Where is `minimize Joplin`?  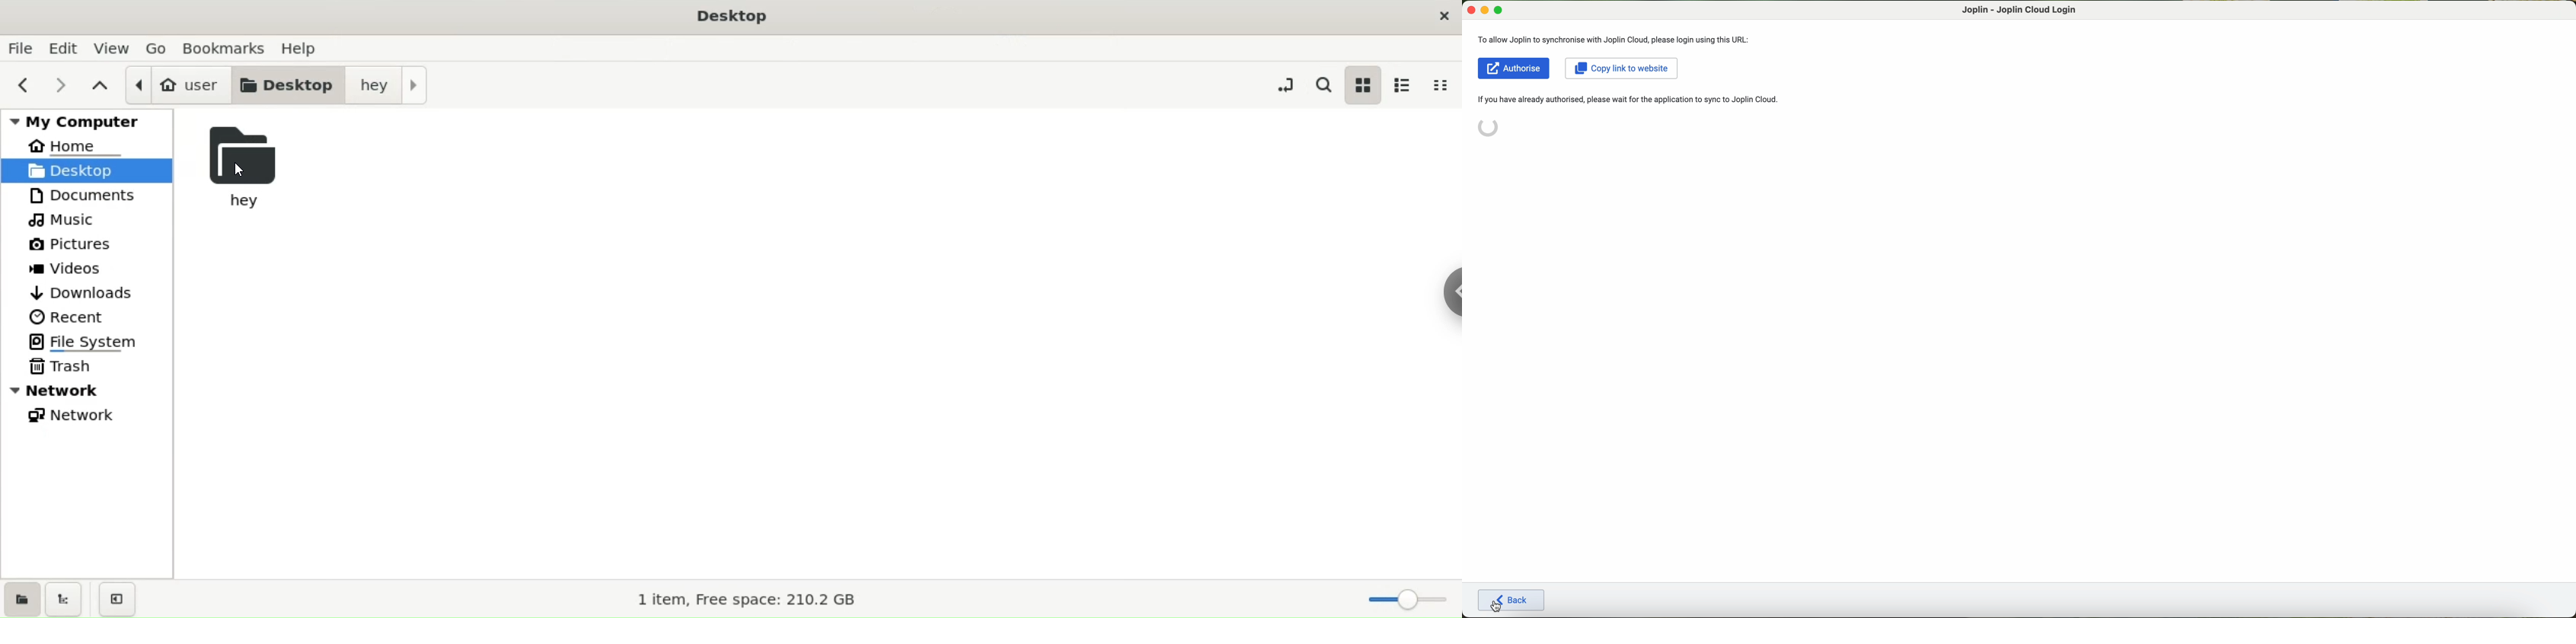 minimize Joplin is located at coordinates (1485, 11).